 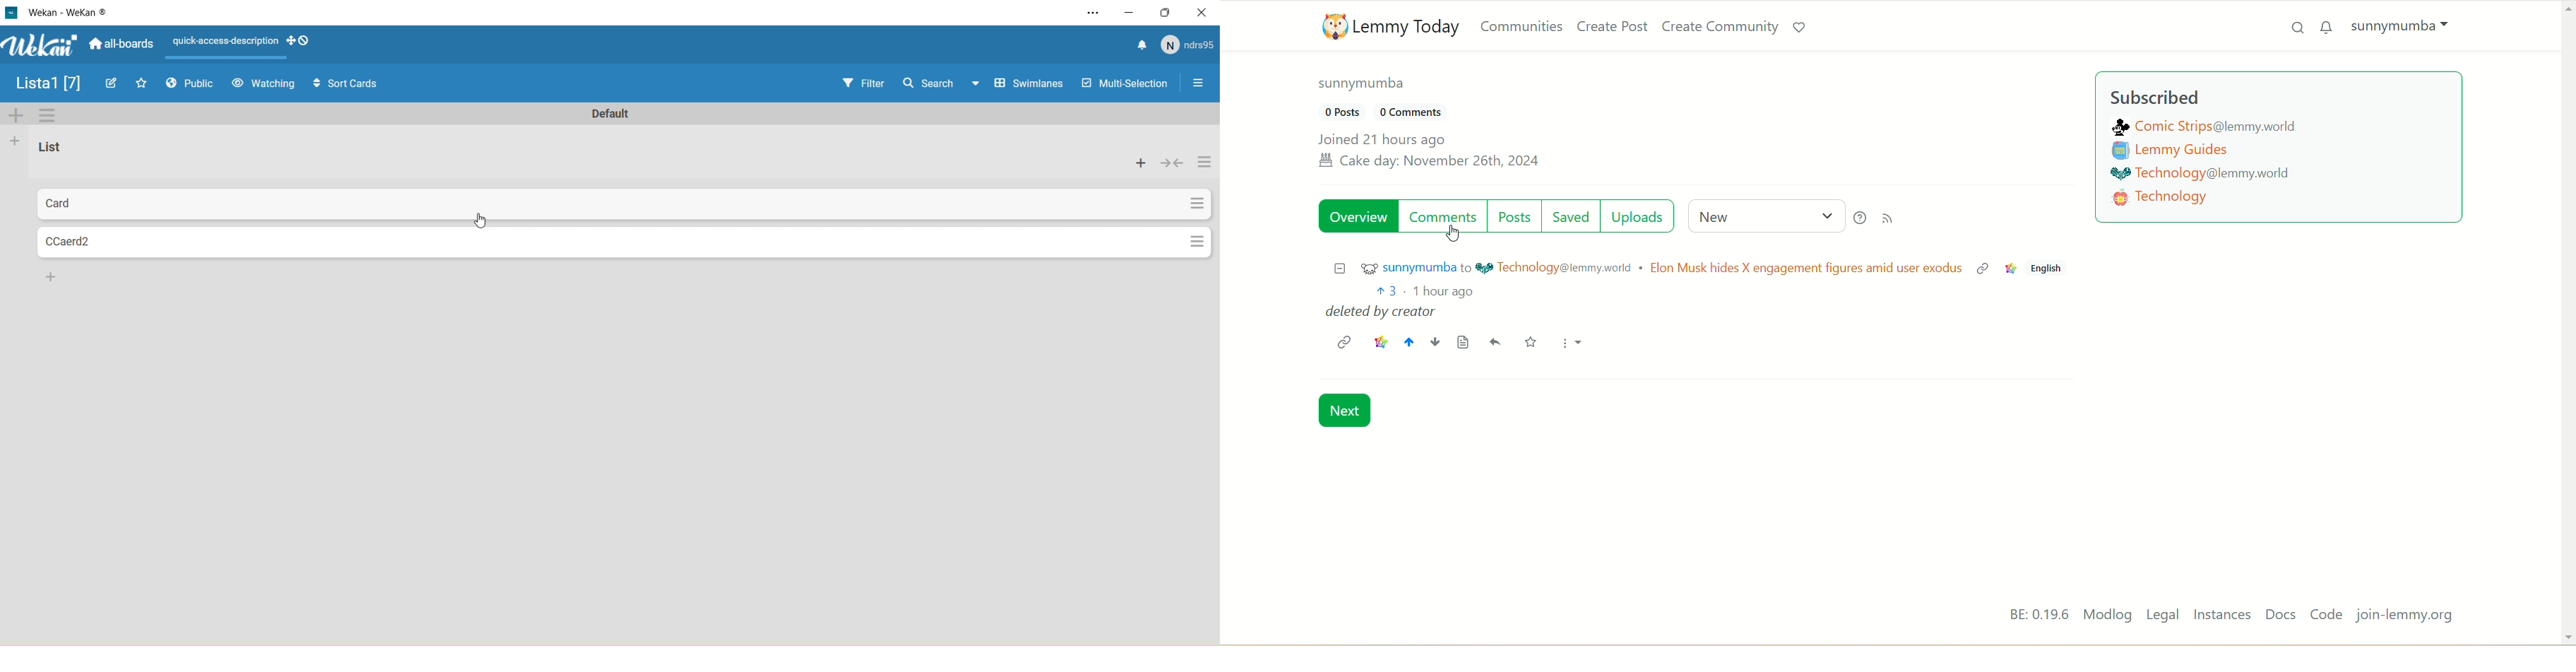 I want to click on Instances, so click(x=2224, y=616).